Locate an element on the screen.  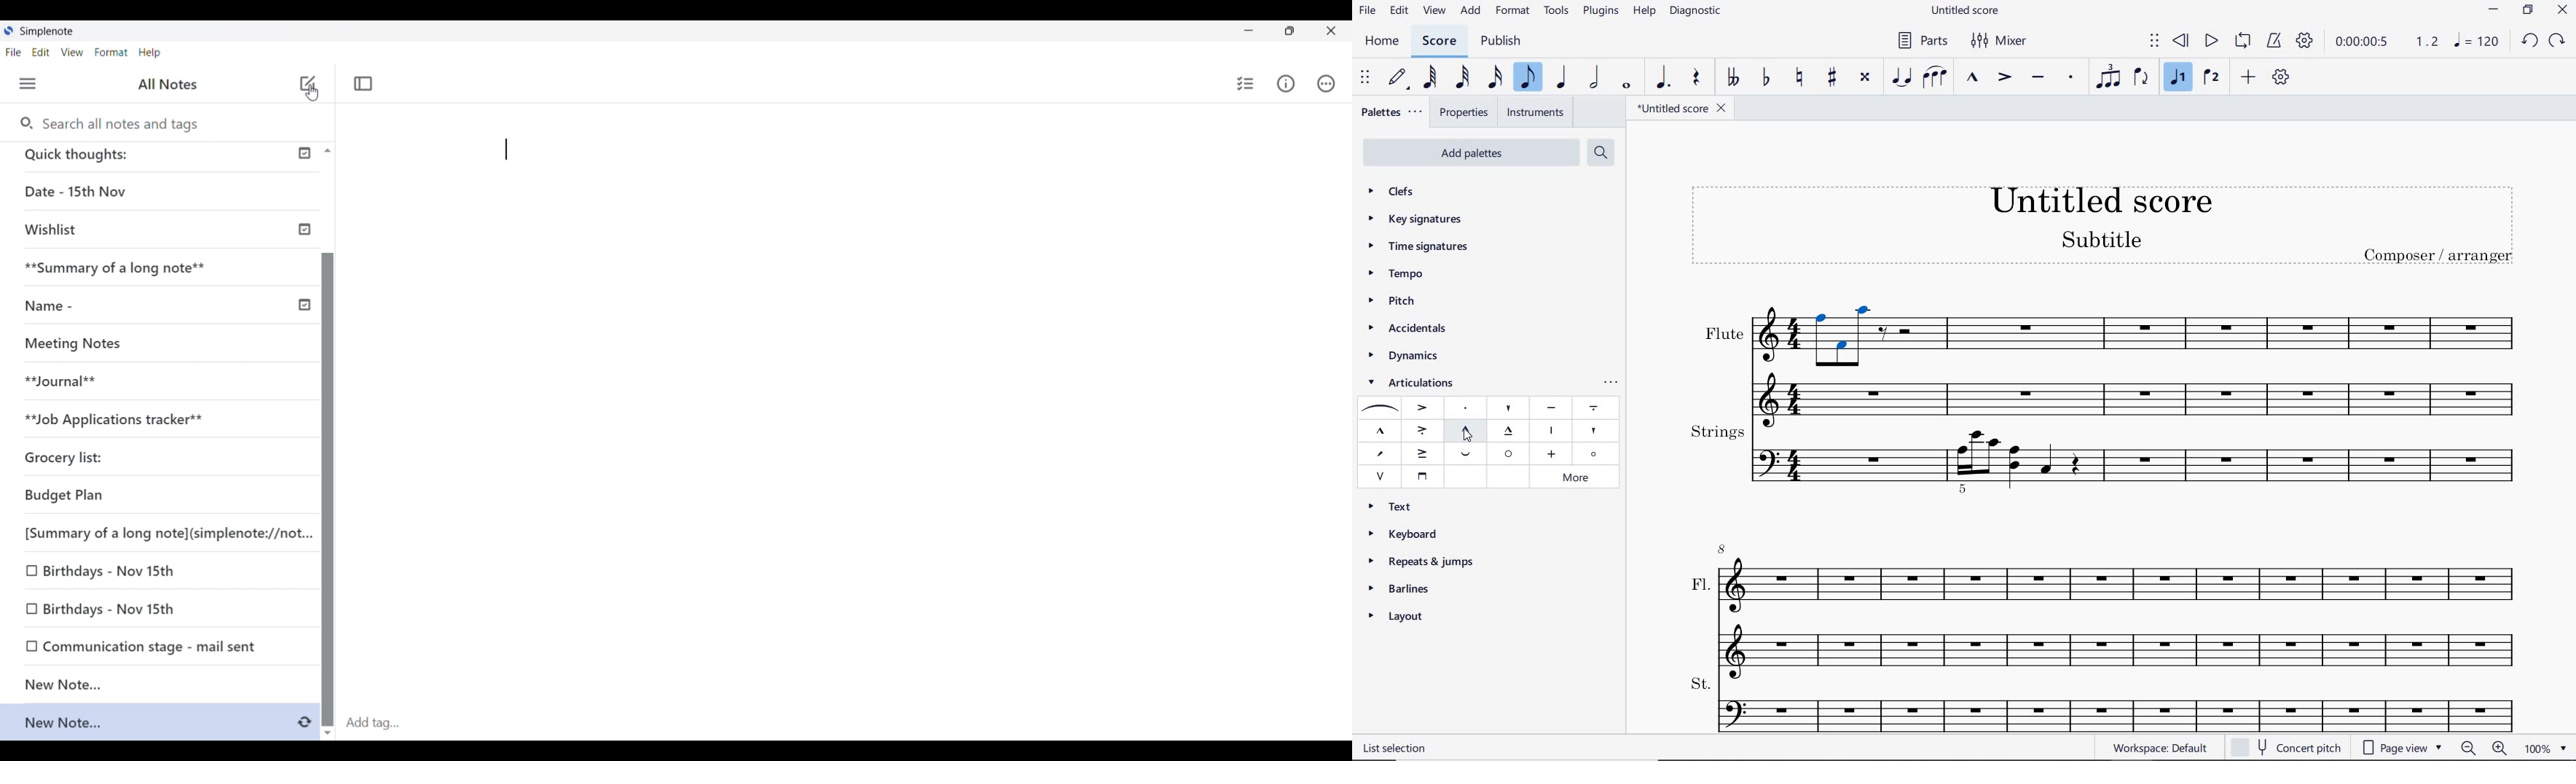
Title of left panel is located at coordinates (170, 83).